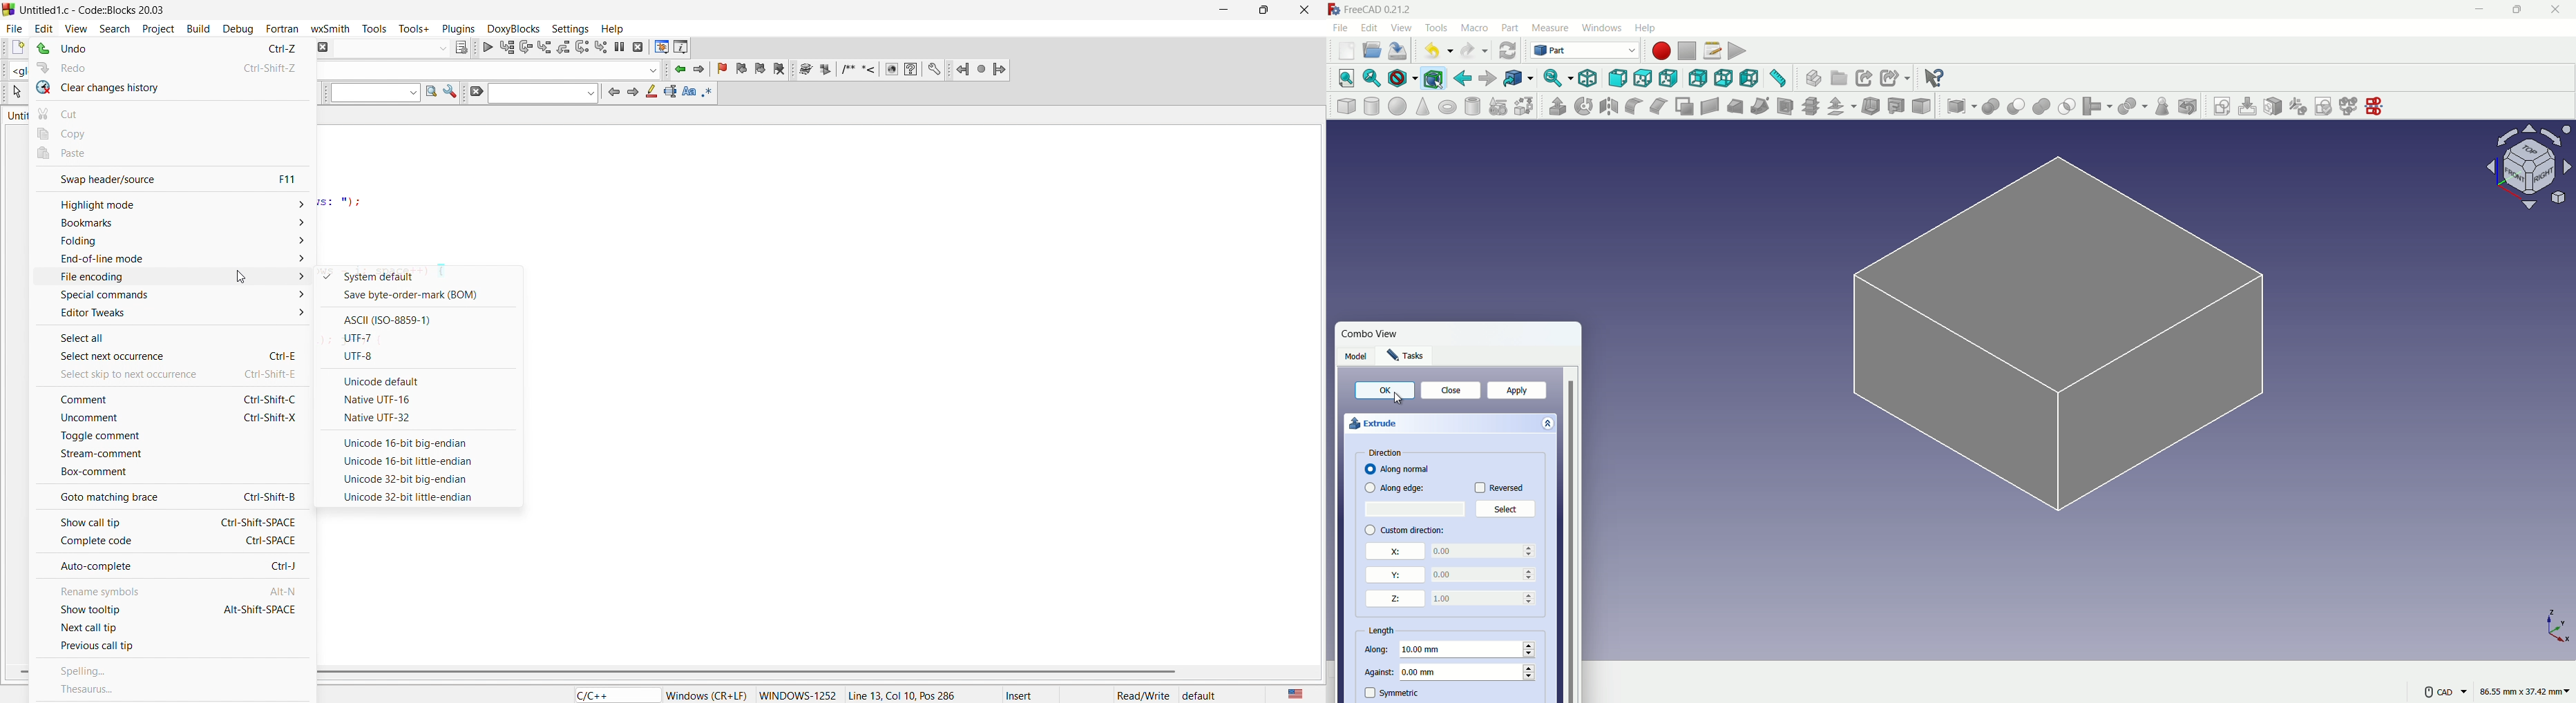 The height and width of the screenshot is (728, 2576). I want to click on cube, so click(1346, 106).